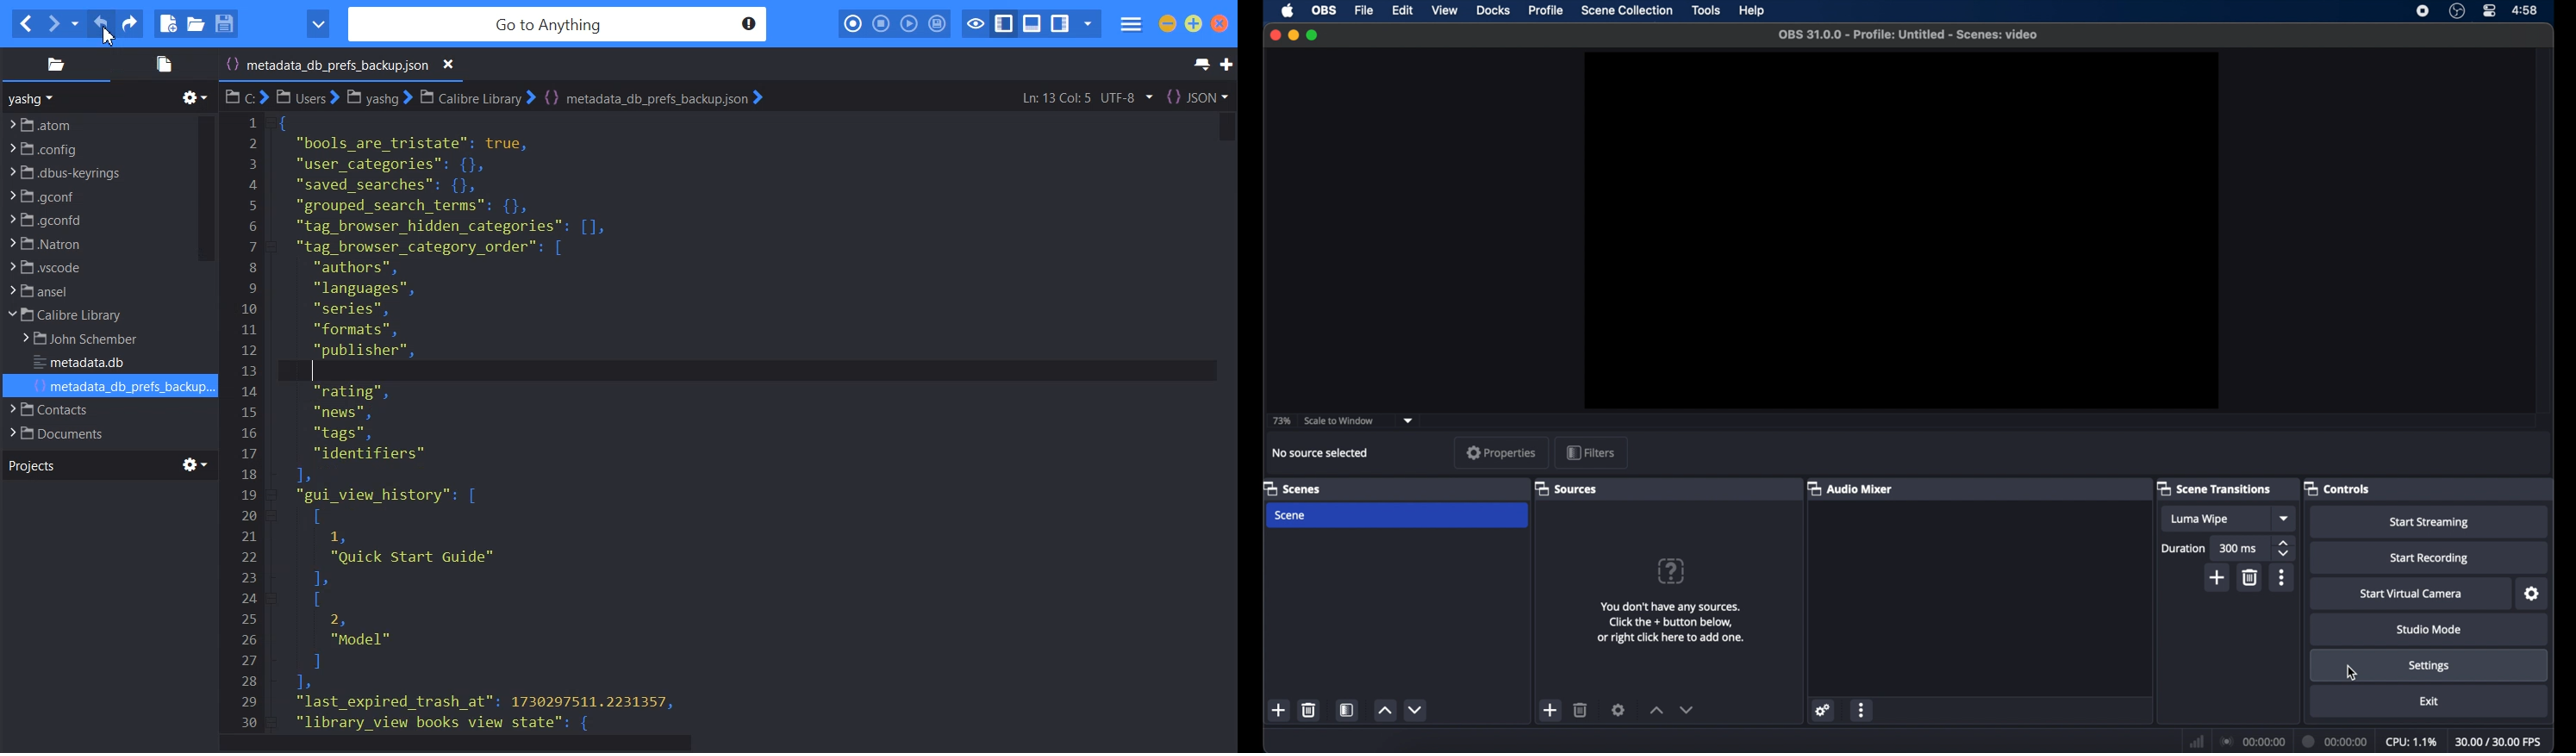  Describe the element at coordinates (1823, 710) in the screenshot. I see `settings` at that location.